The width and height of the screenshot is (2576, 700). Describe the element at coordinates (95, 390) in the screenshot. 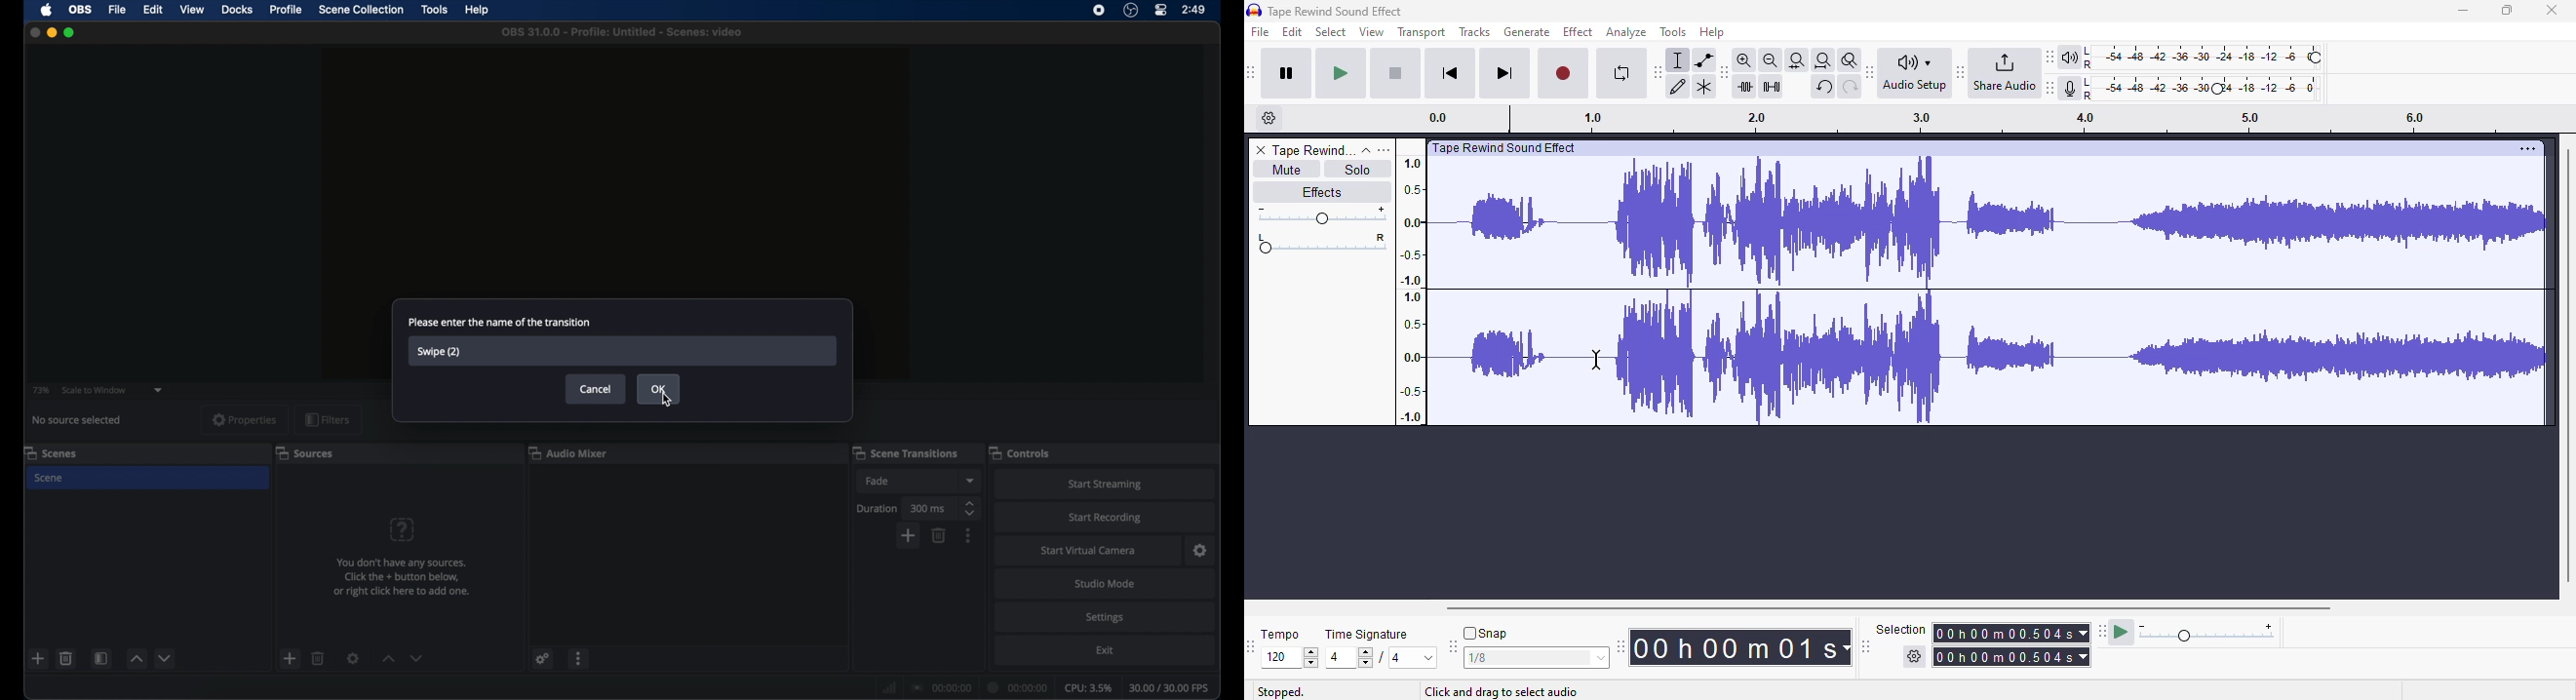

I see `scale to window` at that location.